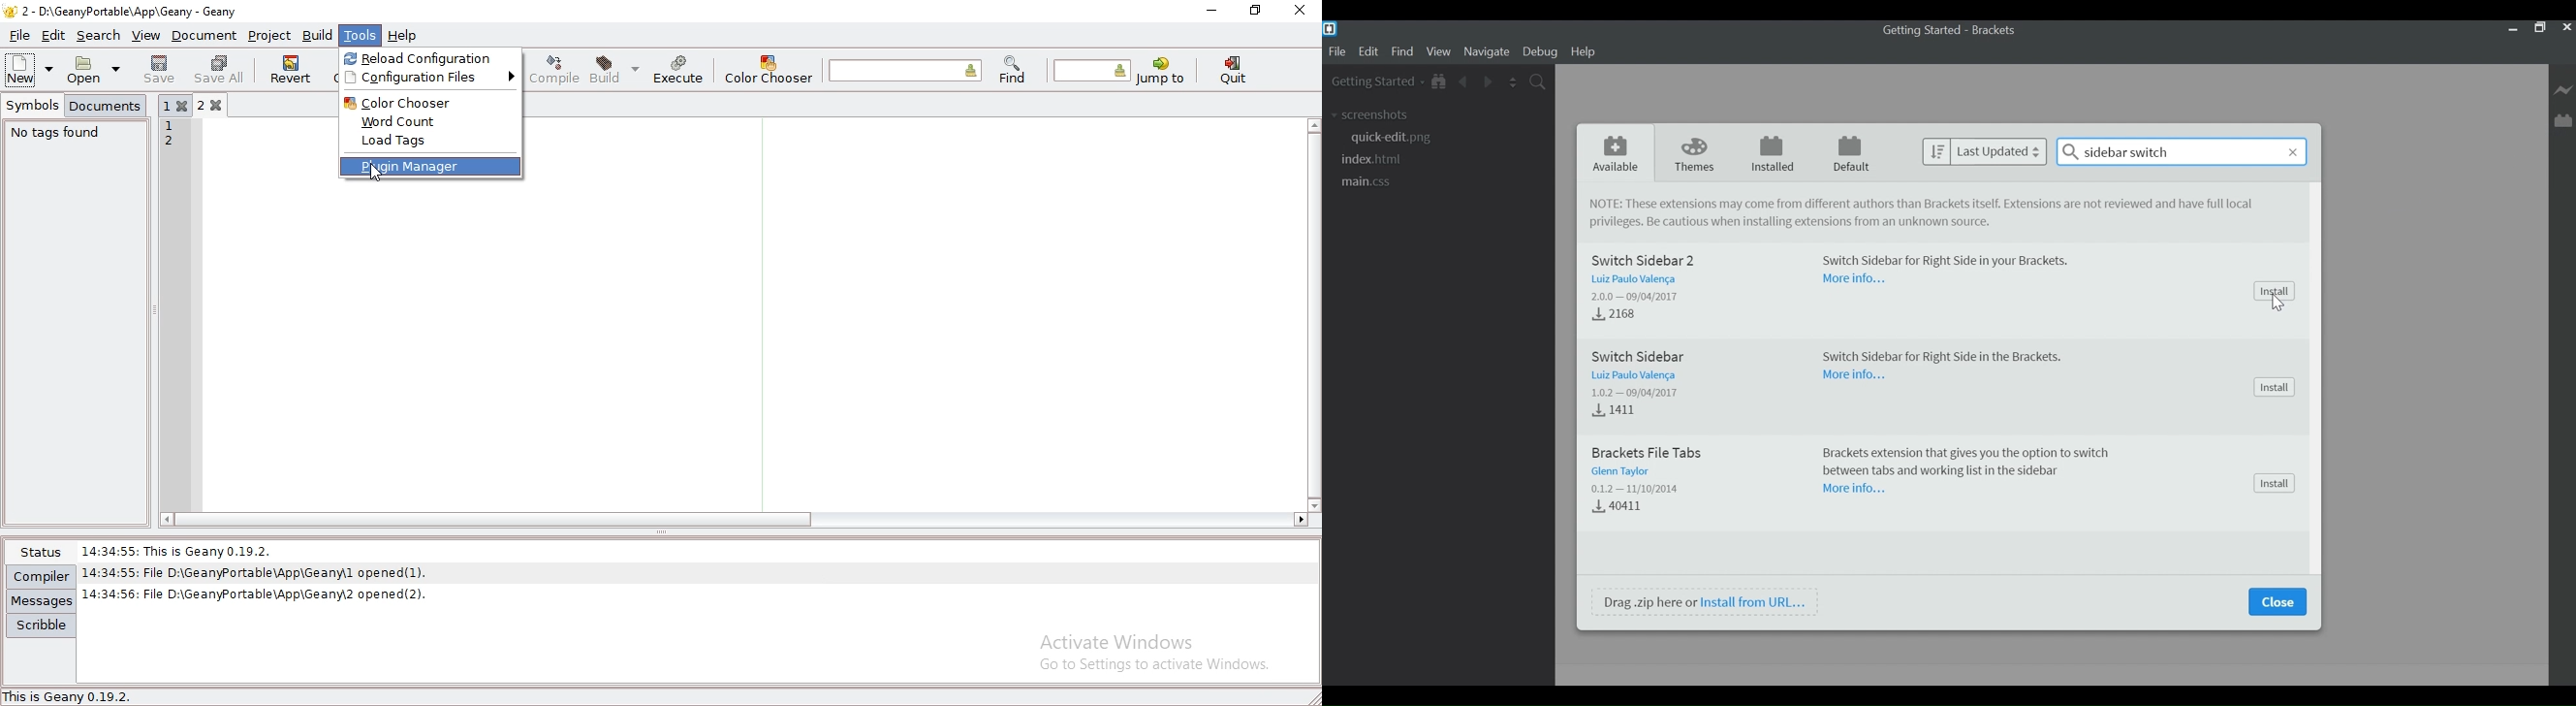 Image resolution: width=2576 pixels, height=728 pixels. I want to click on Switch Sidebar for R, so click(1935, 355).